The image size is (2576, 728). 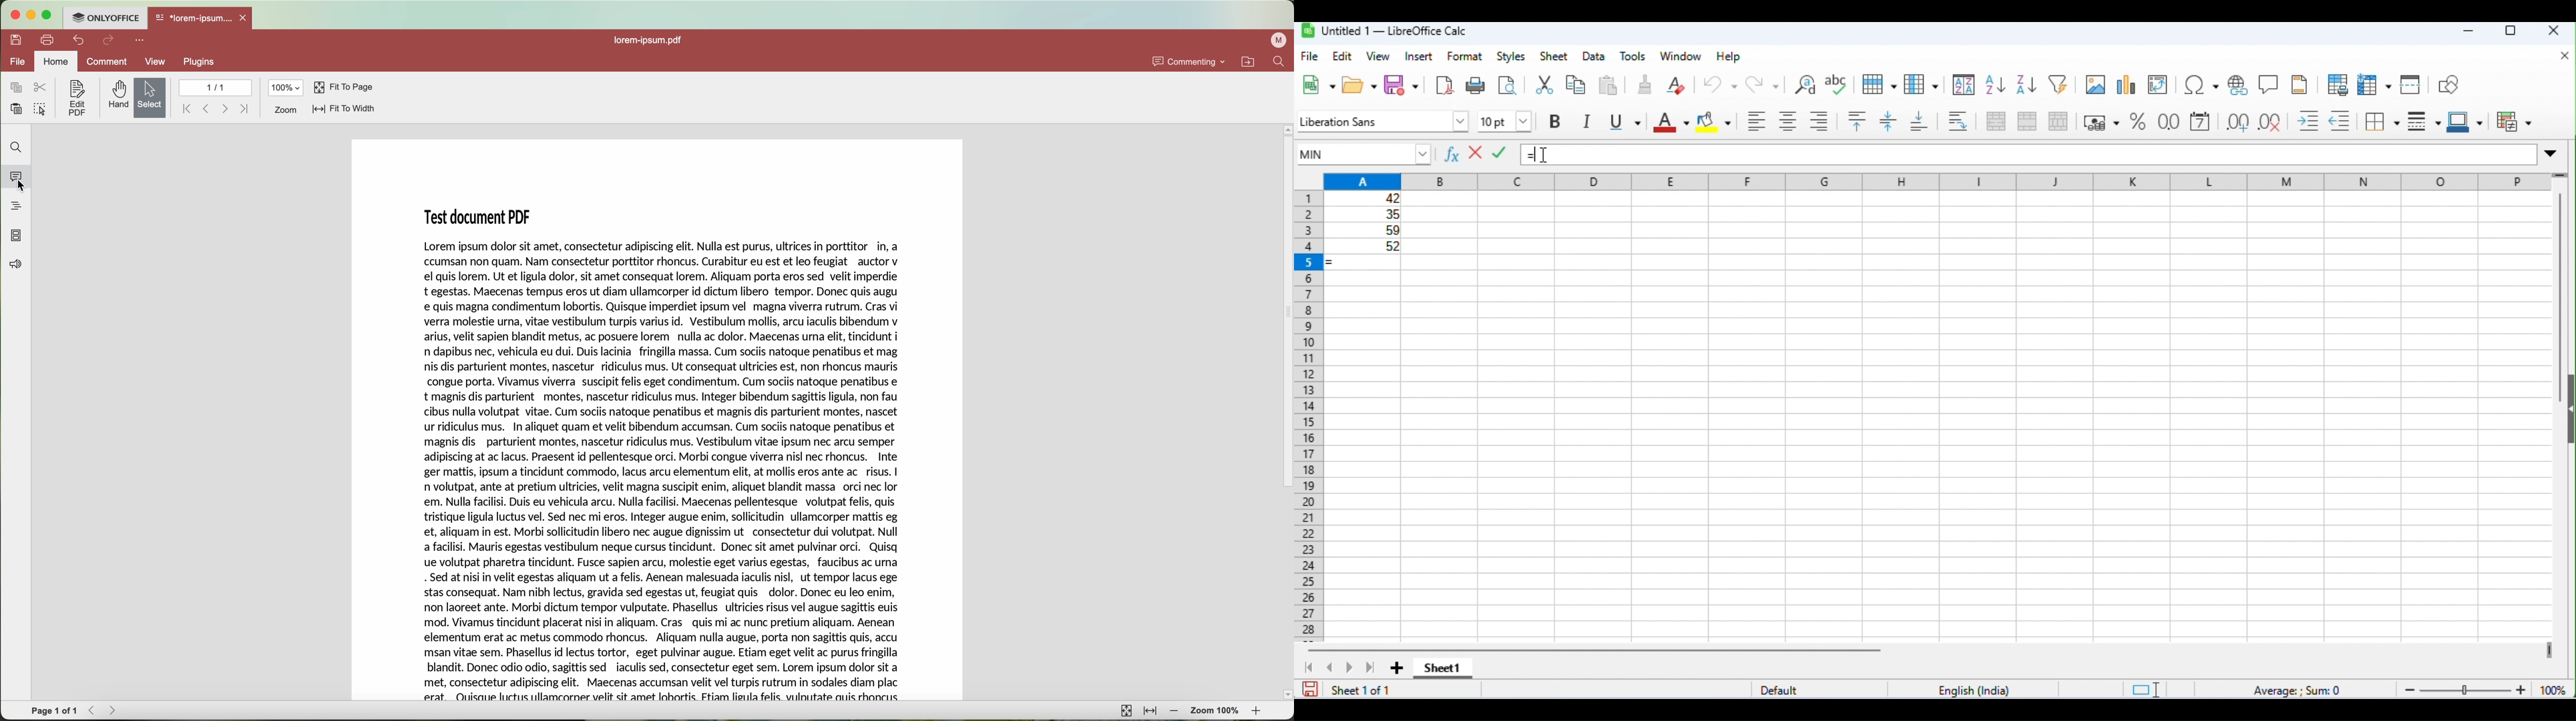 I want to click on column, so click(x=1920, y=84).